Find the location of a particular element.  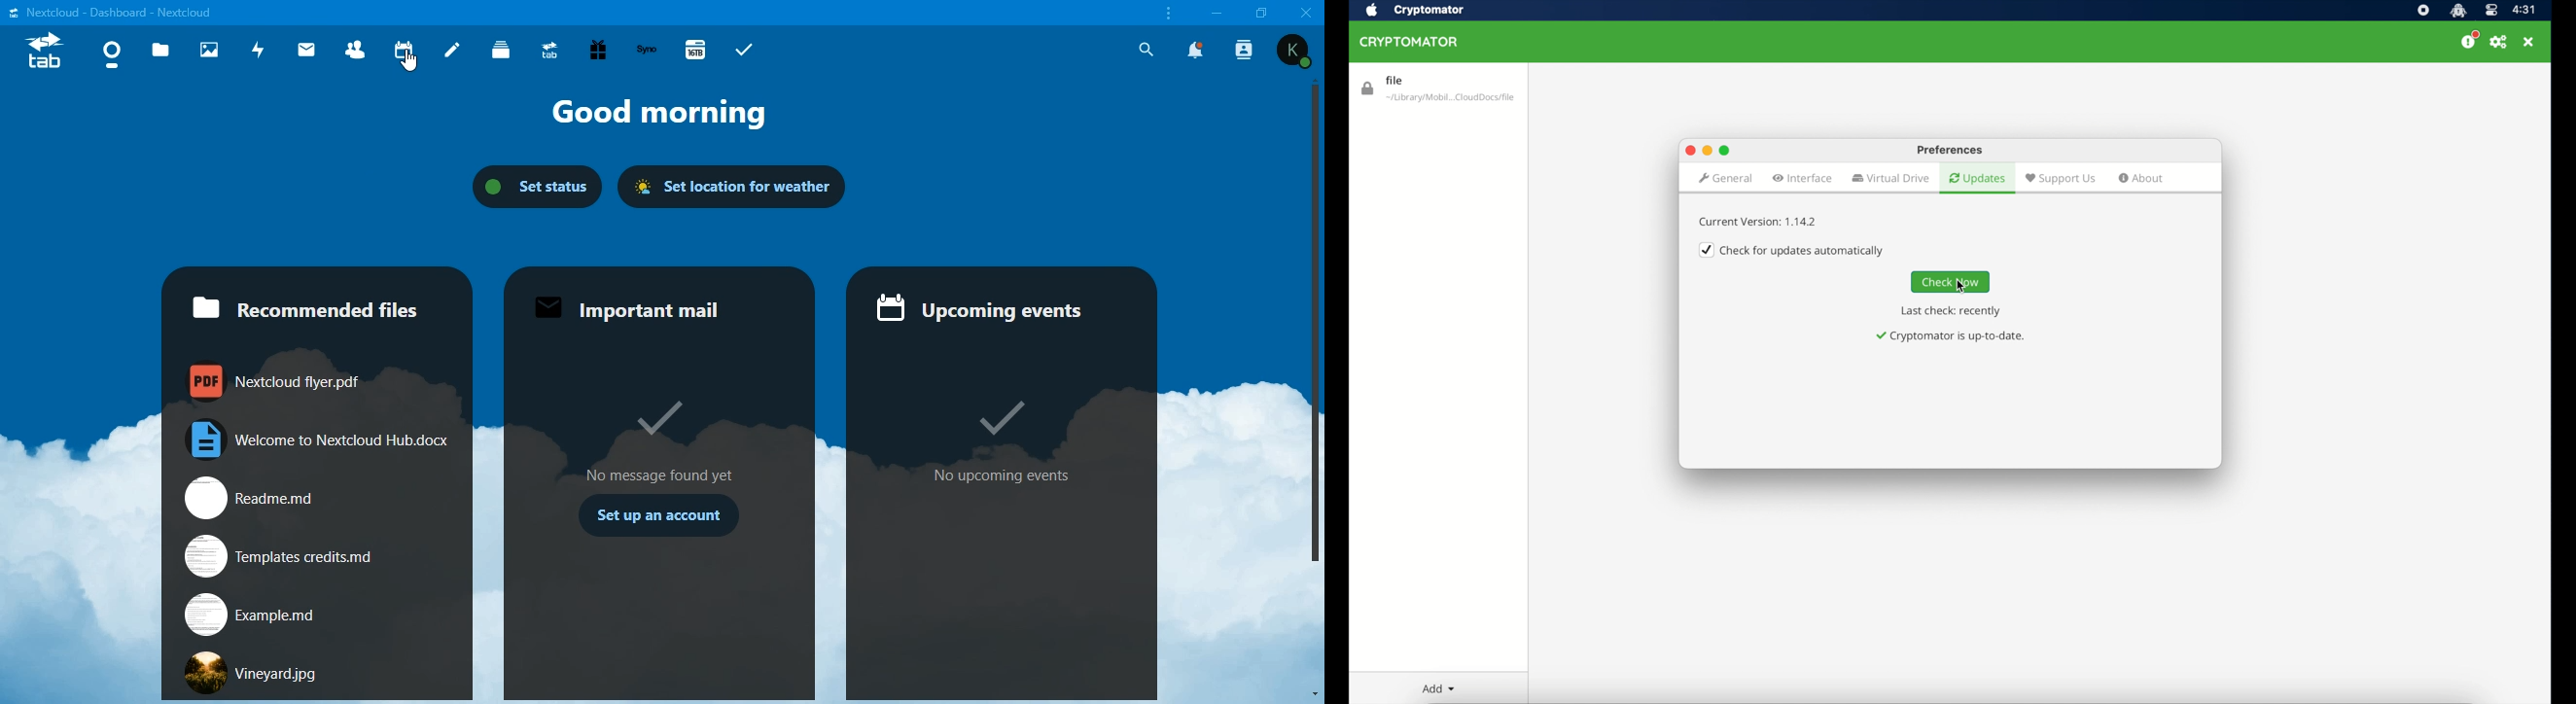

correct option is located at coordinates (653, 419).